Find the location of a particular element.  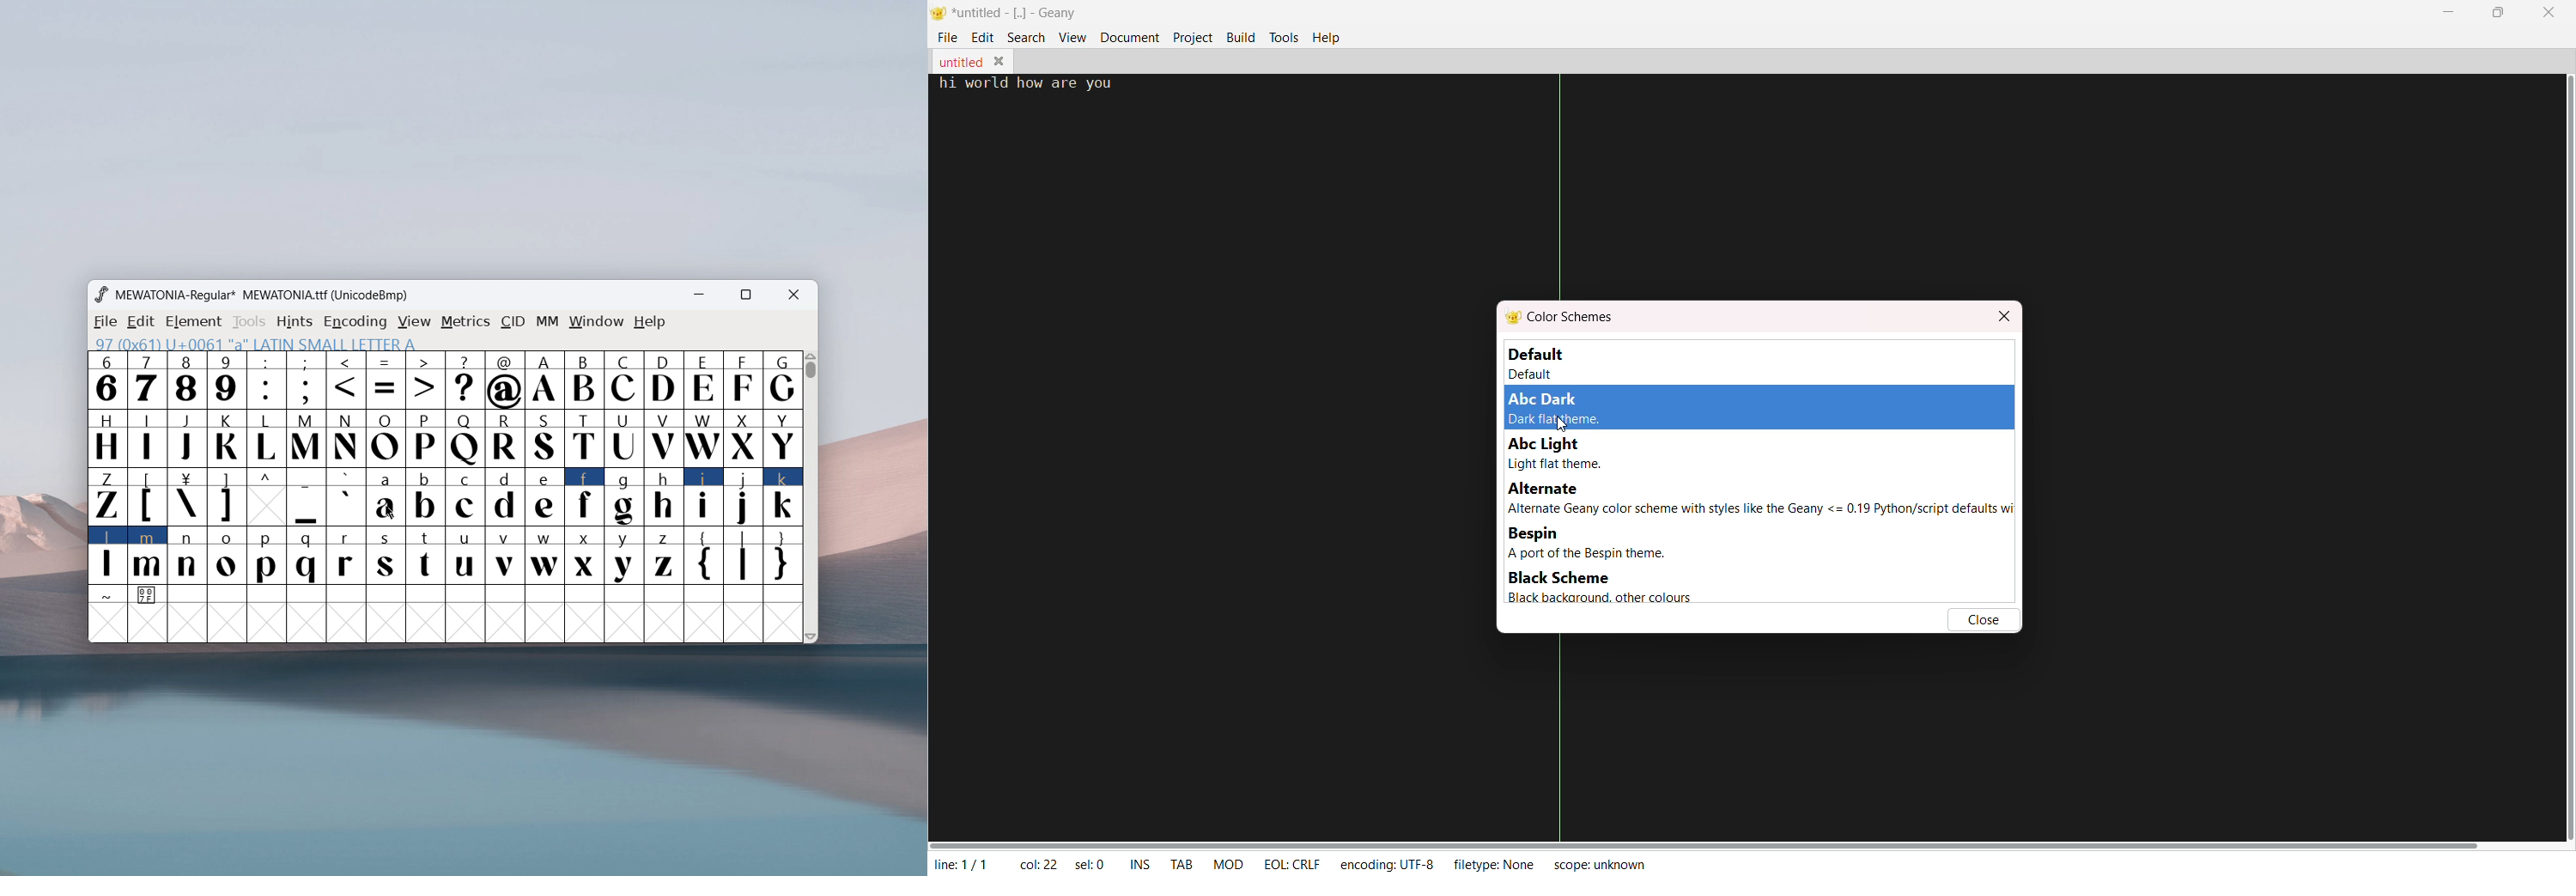

Y is located at coordinates (783, 437).